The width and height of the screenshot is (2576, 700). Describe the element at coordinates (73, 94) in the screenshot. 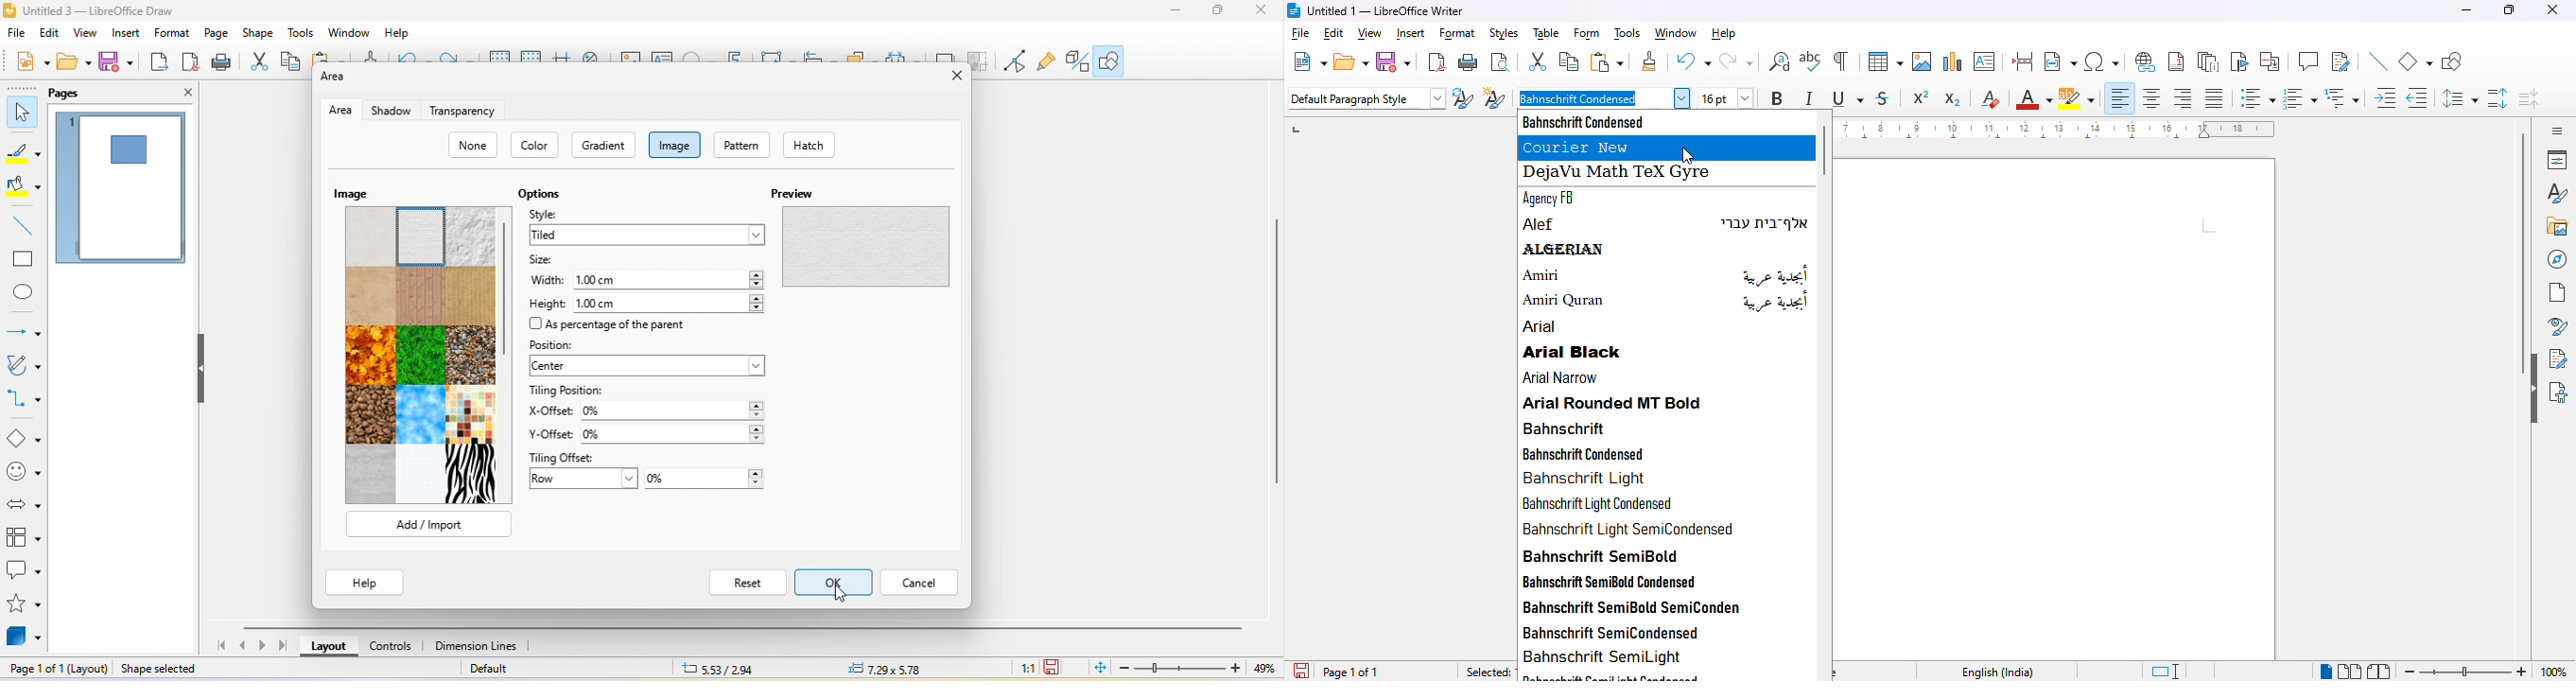

I see `pages` at that location.